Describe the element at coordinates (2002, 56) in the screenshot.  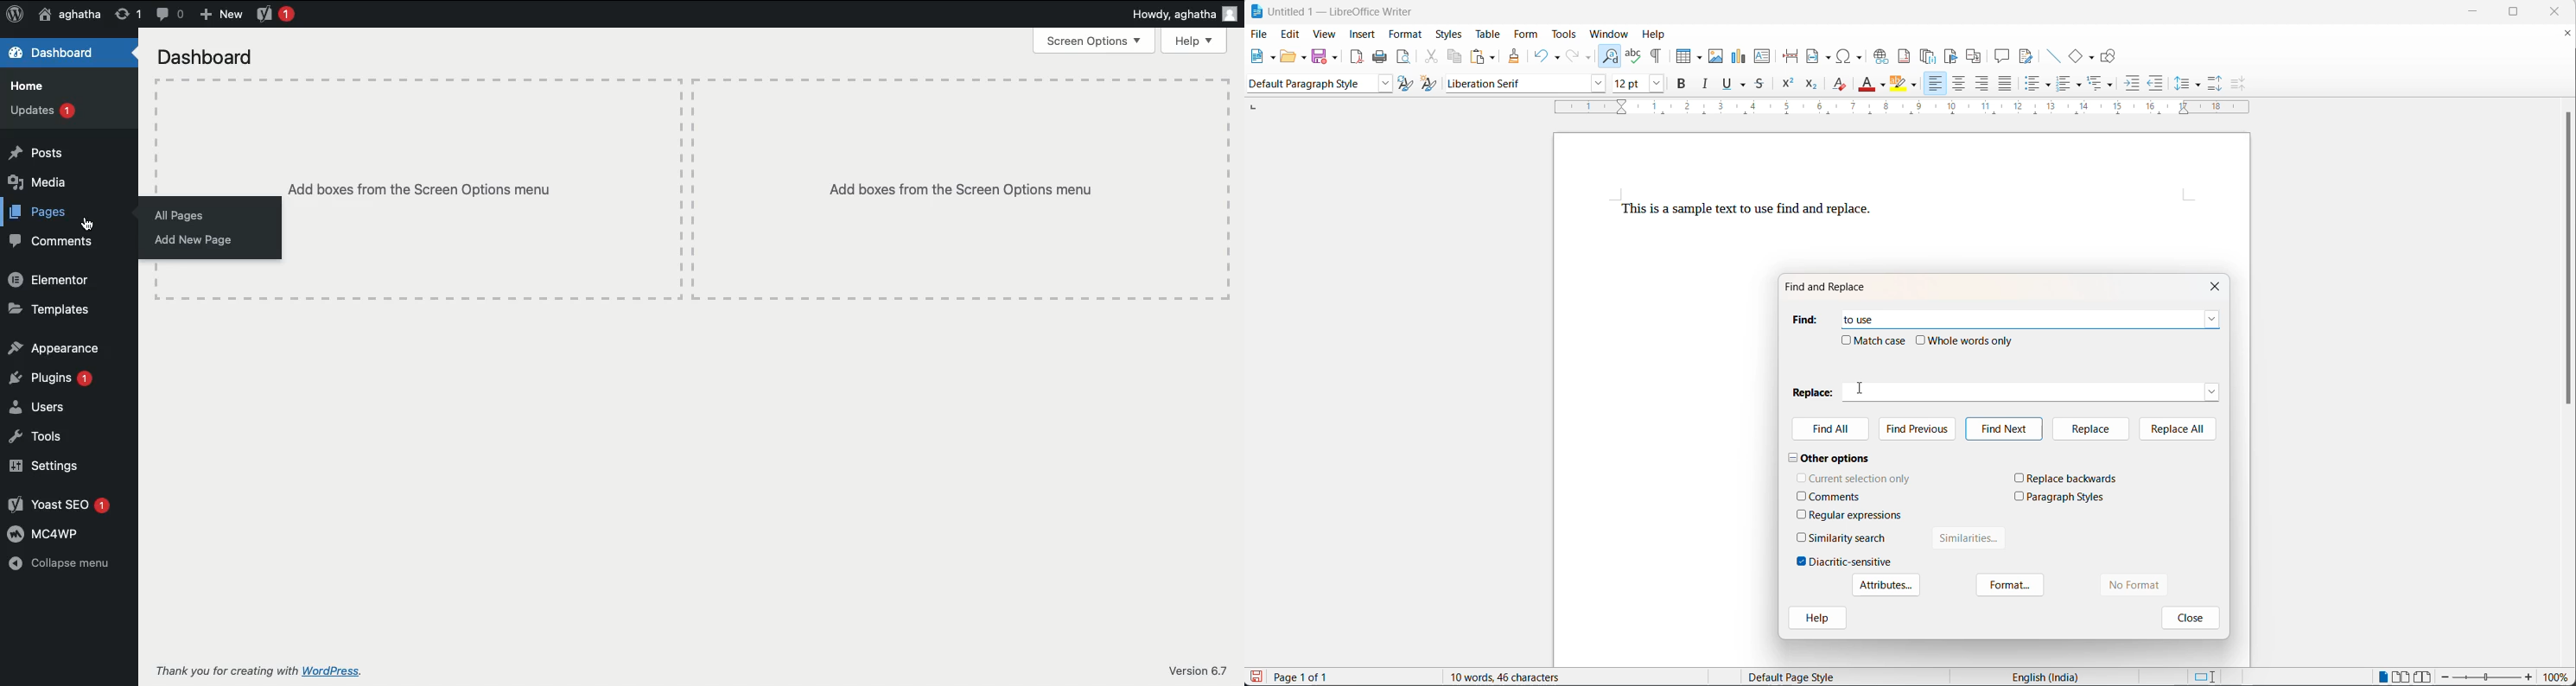
I see `insert comment` at that location.